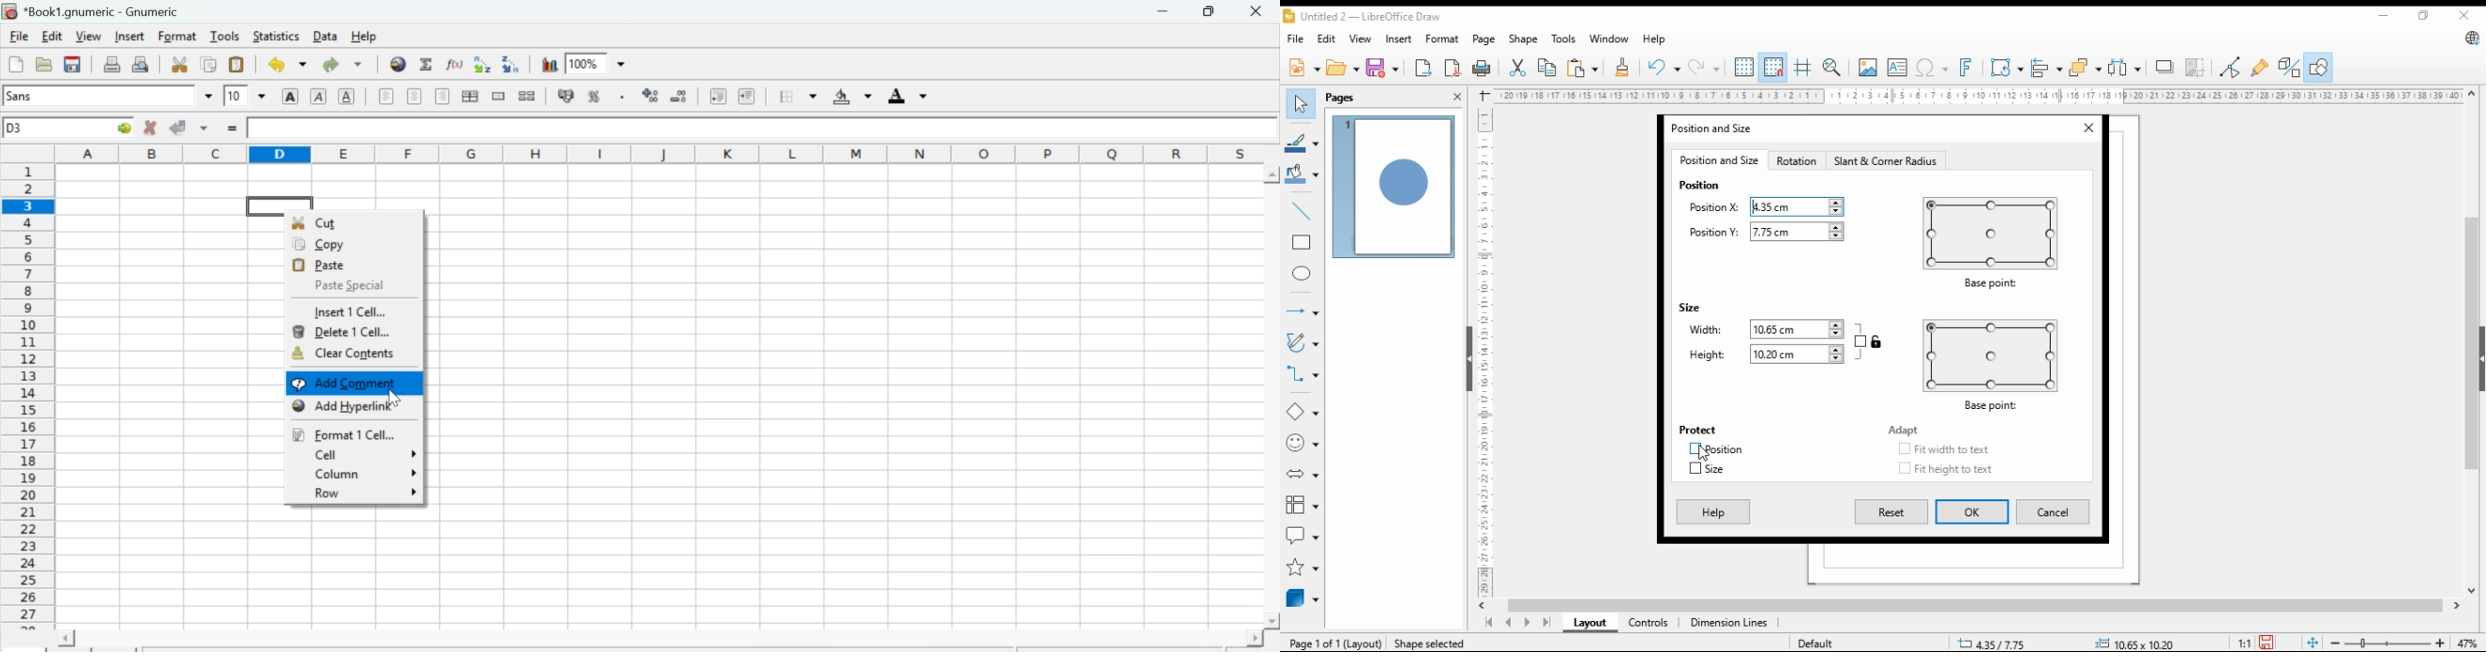  Describe the element at coordinates (1303, 212) in the screenshot. I see `insert line` at that location.